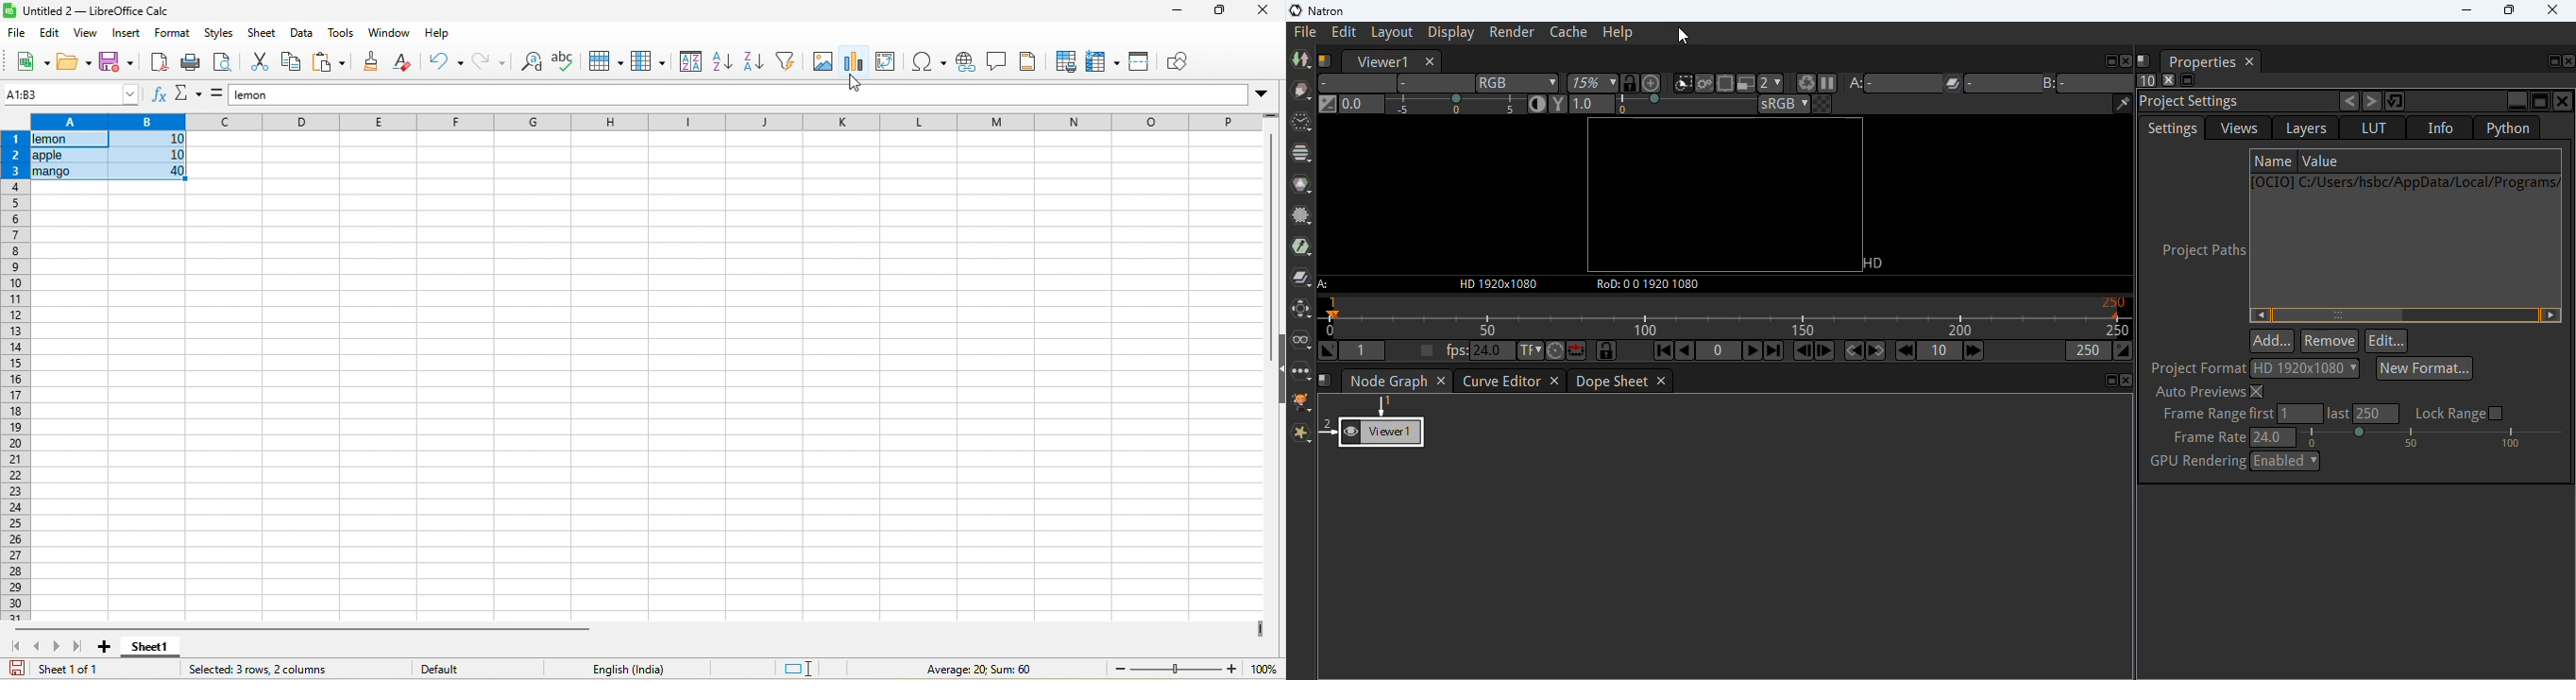  I want to click on sort, so click(688, 63).